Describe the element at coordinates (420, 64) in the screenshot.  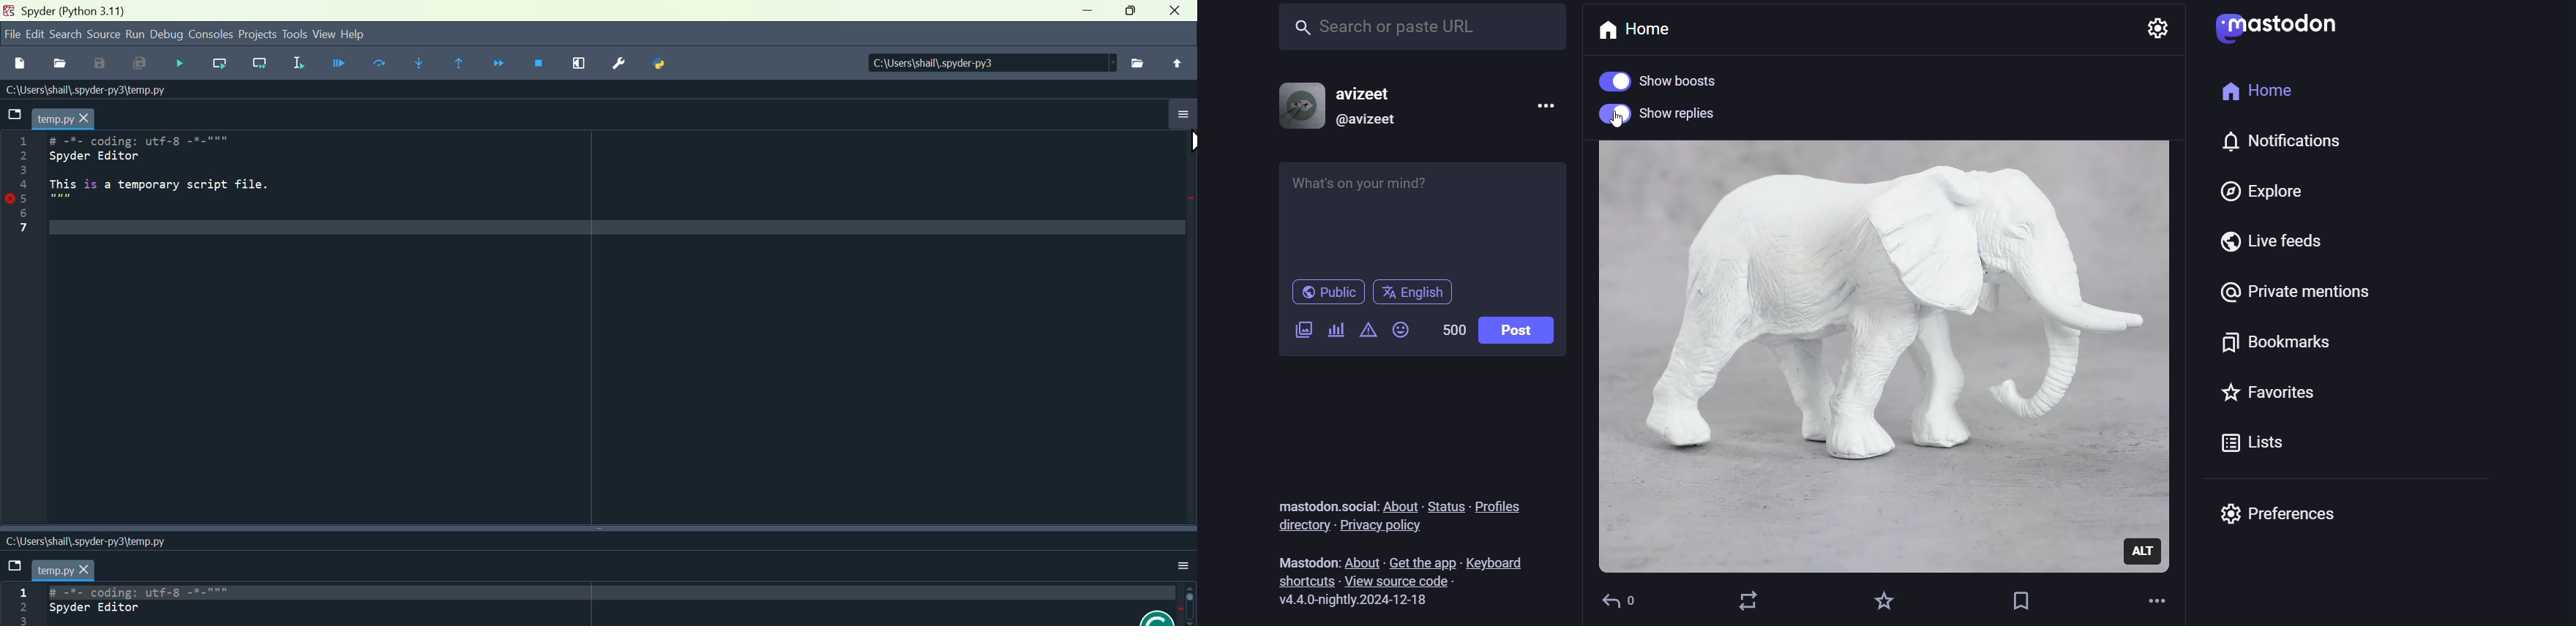
I see `Step into function` at that location.